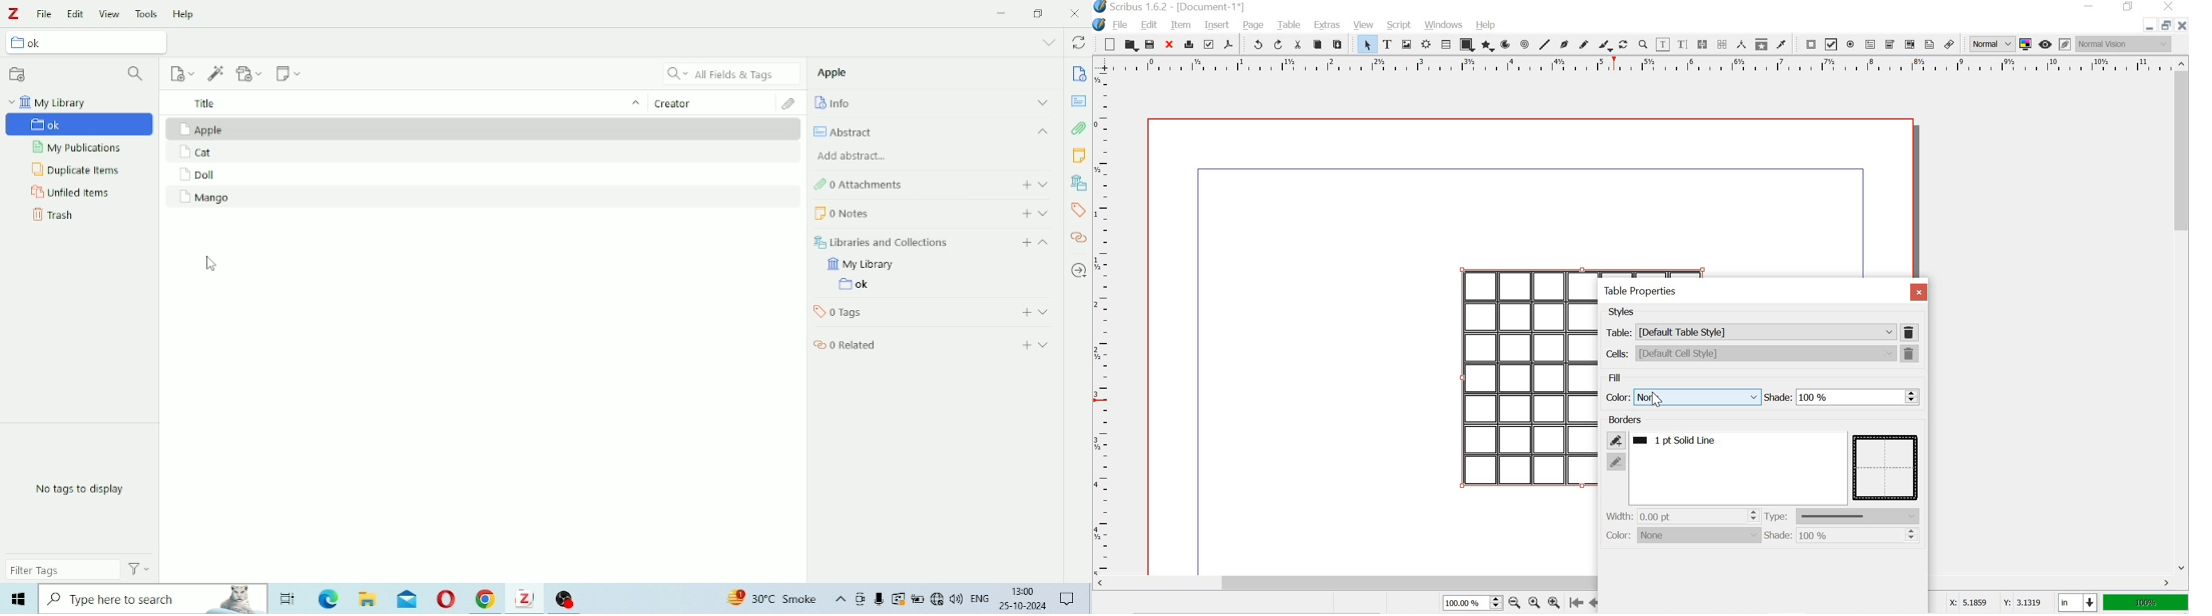 Image resolution: width=2212 pixels, height=616 pixels. I want to click on Expand section, so click(1043, 184).